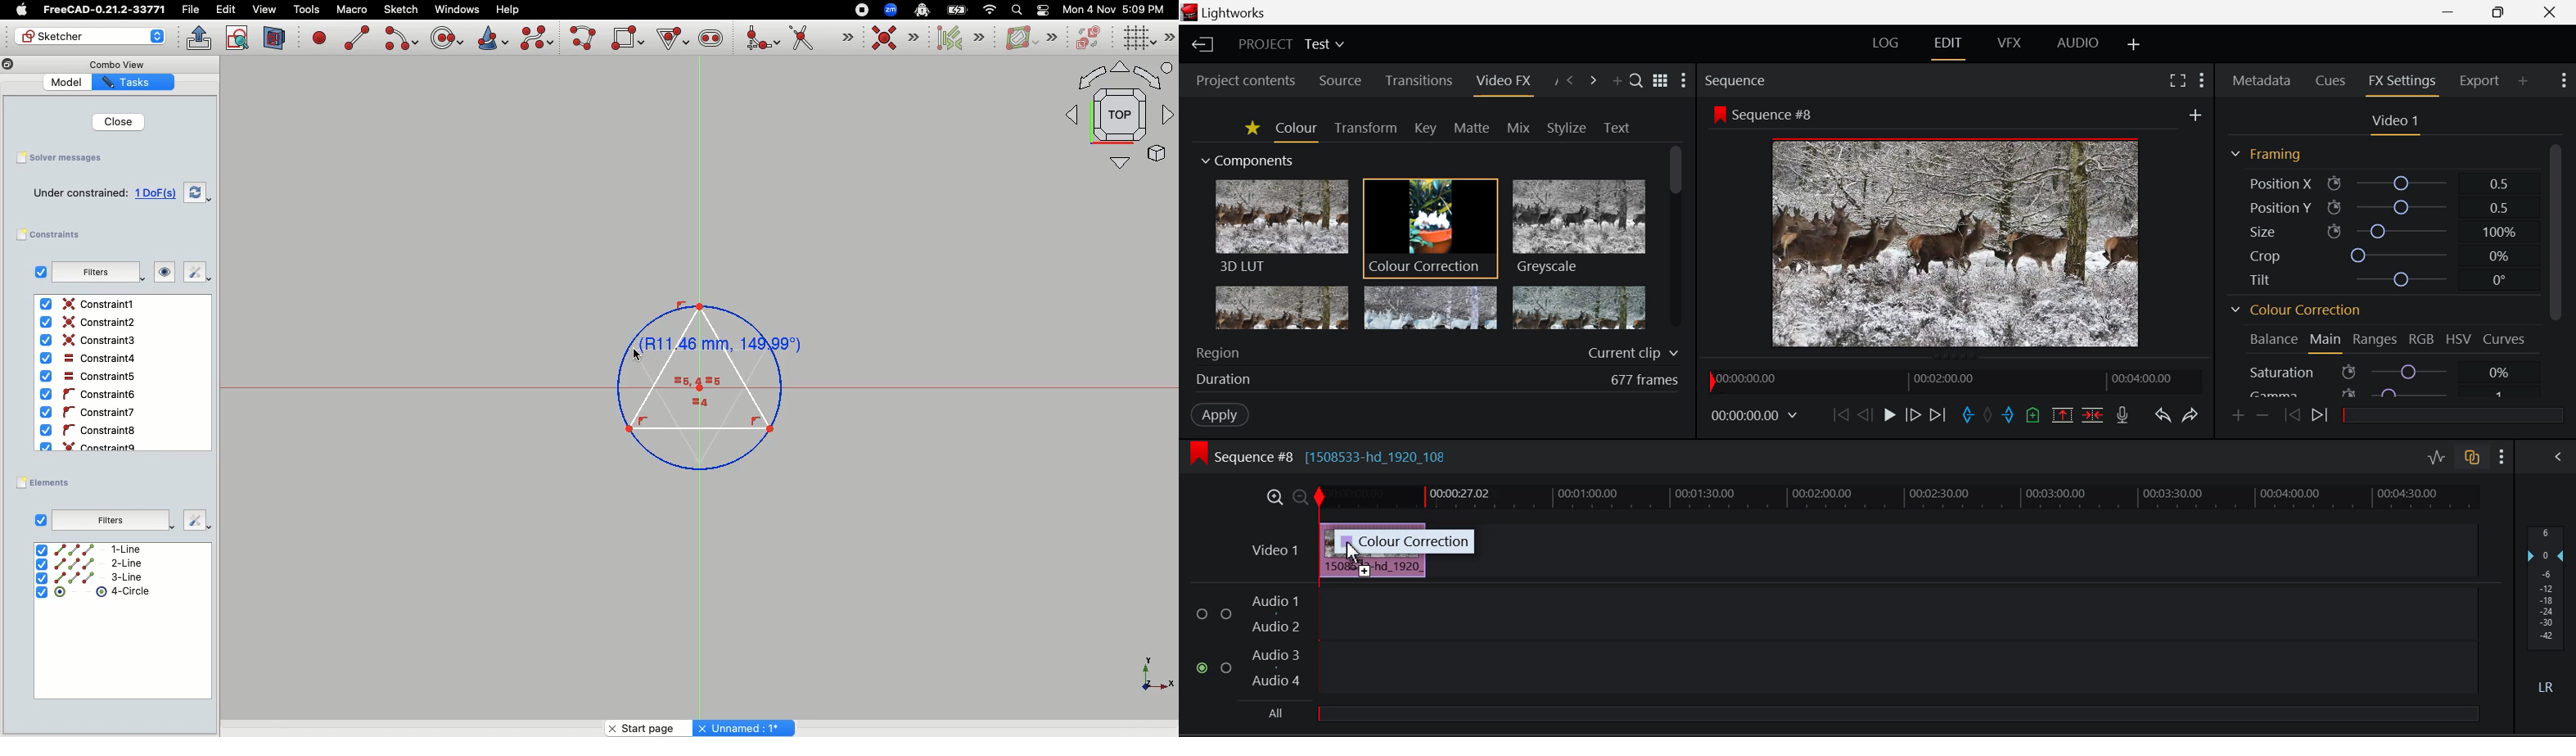 The height and width of the screenshot is (756, 2576). Describe the element at coordinates (1437, 352) in the screenshot. I see `Region` at that location.